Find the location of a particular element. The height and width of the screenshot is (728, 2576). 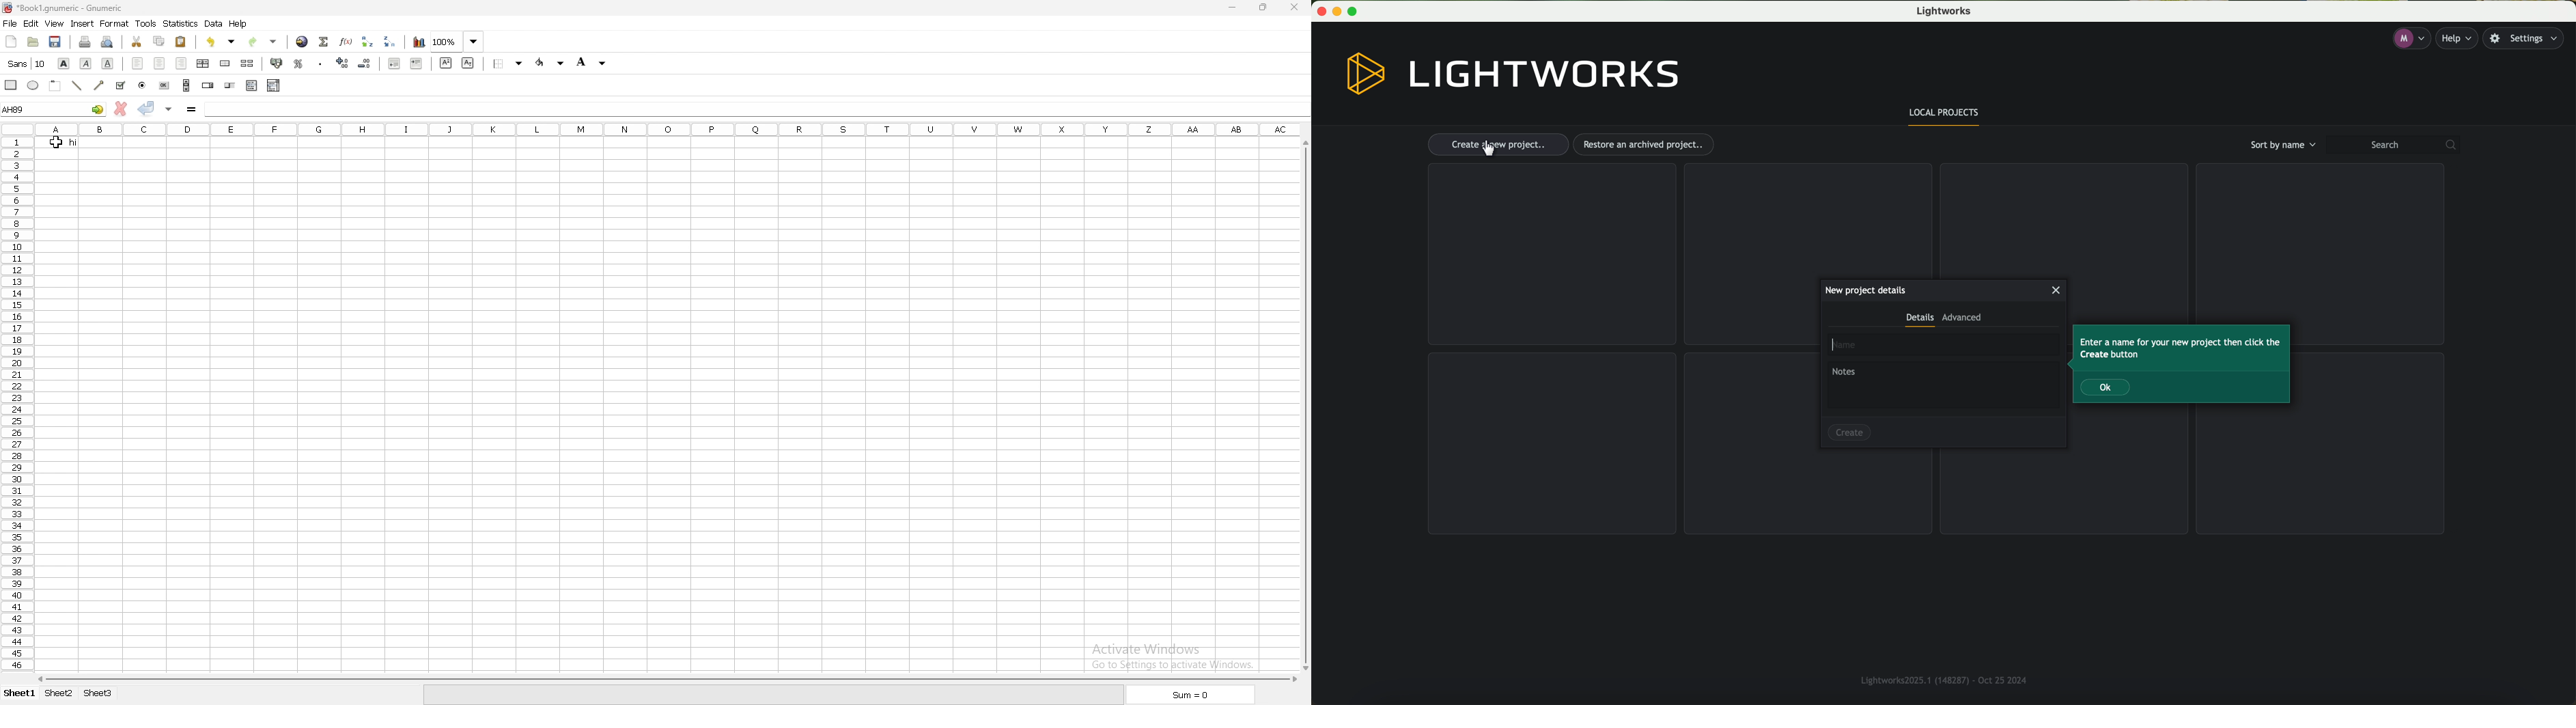

radio button is located at coordinates (143, 86).